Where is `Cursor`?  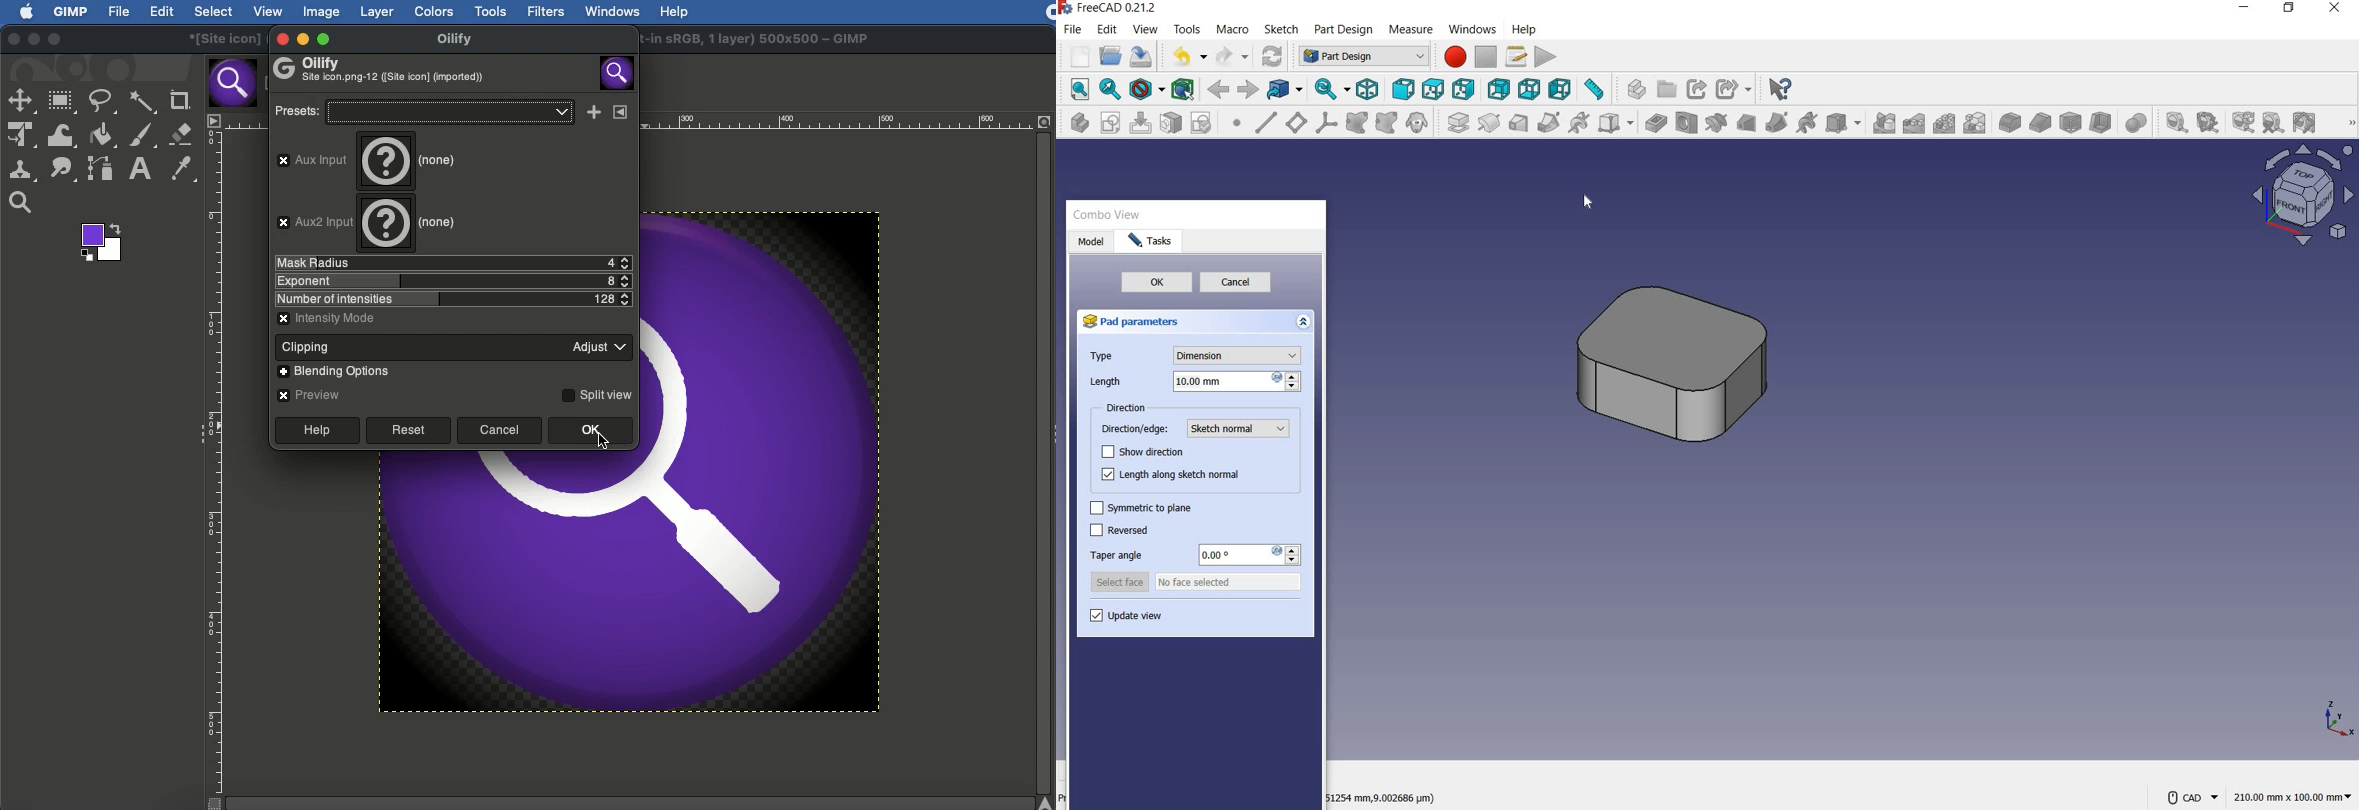 Cursor is located at coordinates (1472, 29).